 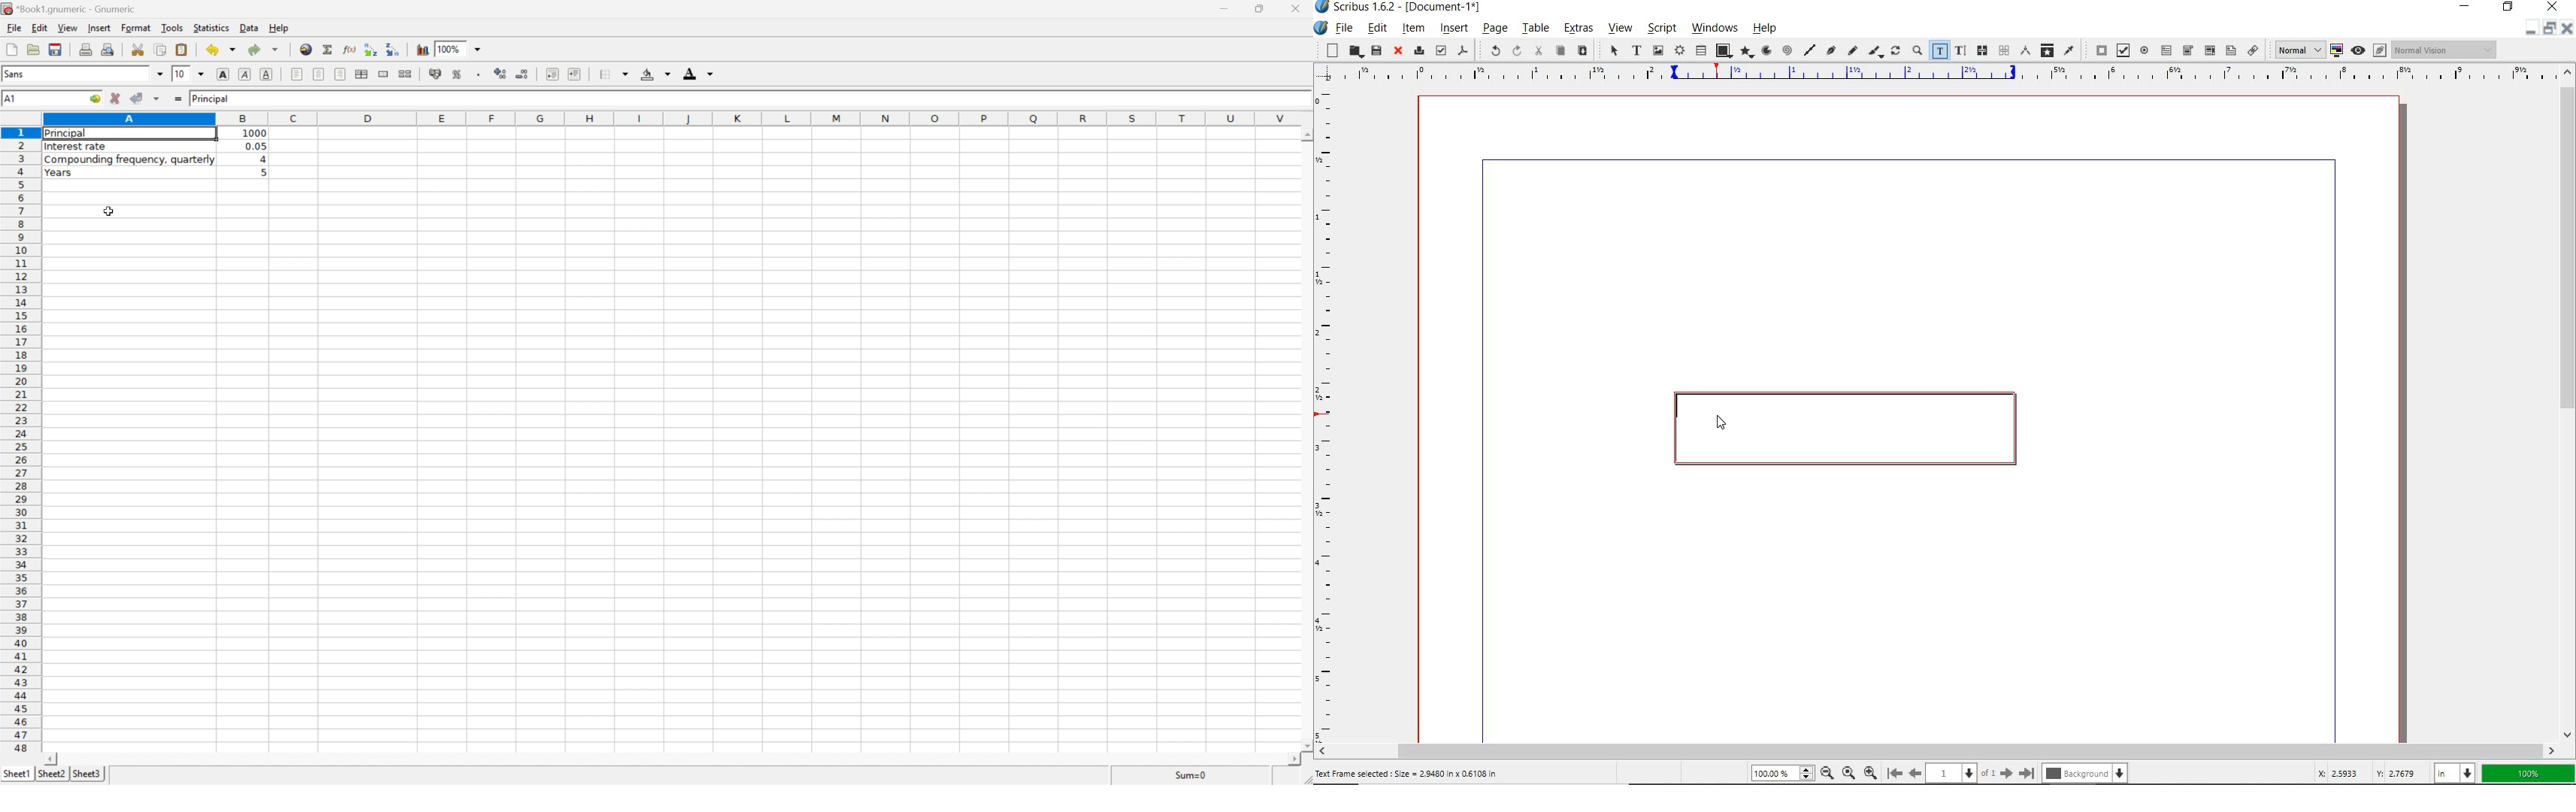 What do you see at coordinates (2098, 50) in the screenshot?
I see `pdf push button` at bounding box center [2098, 50].